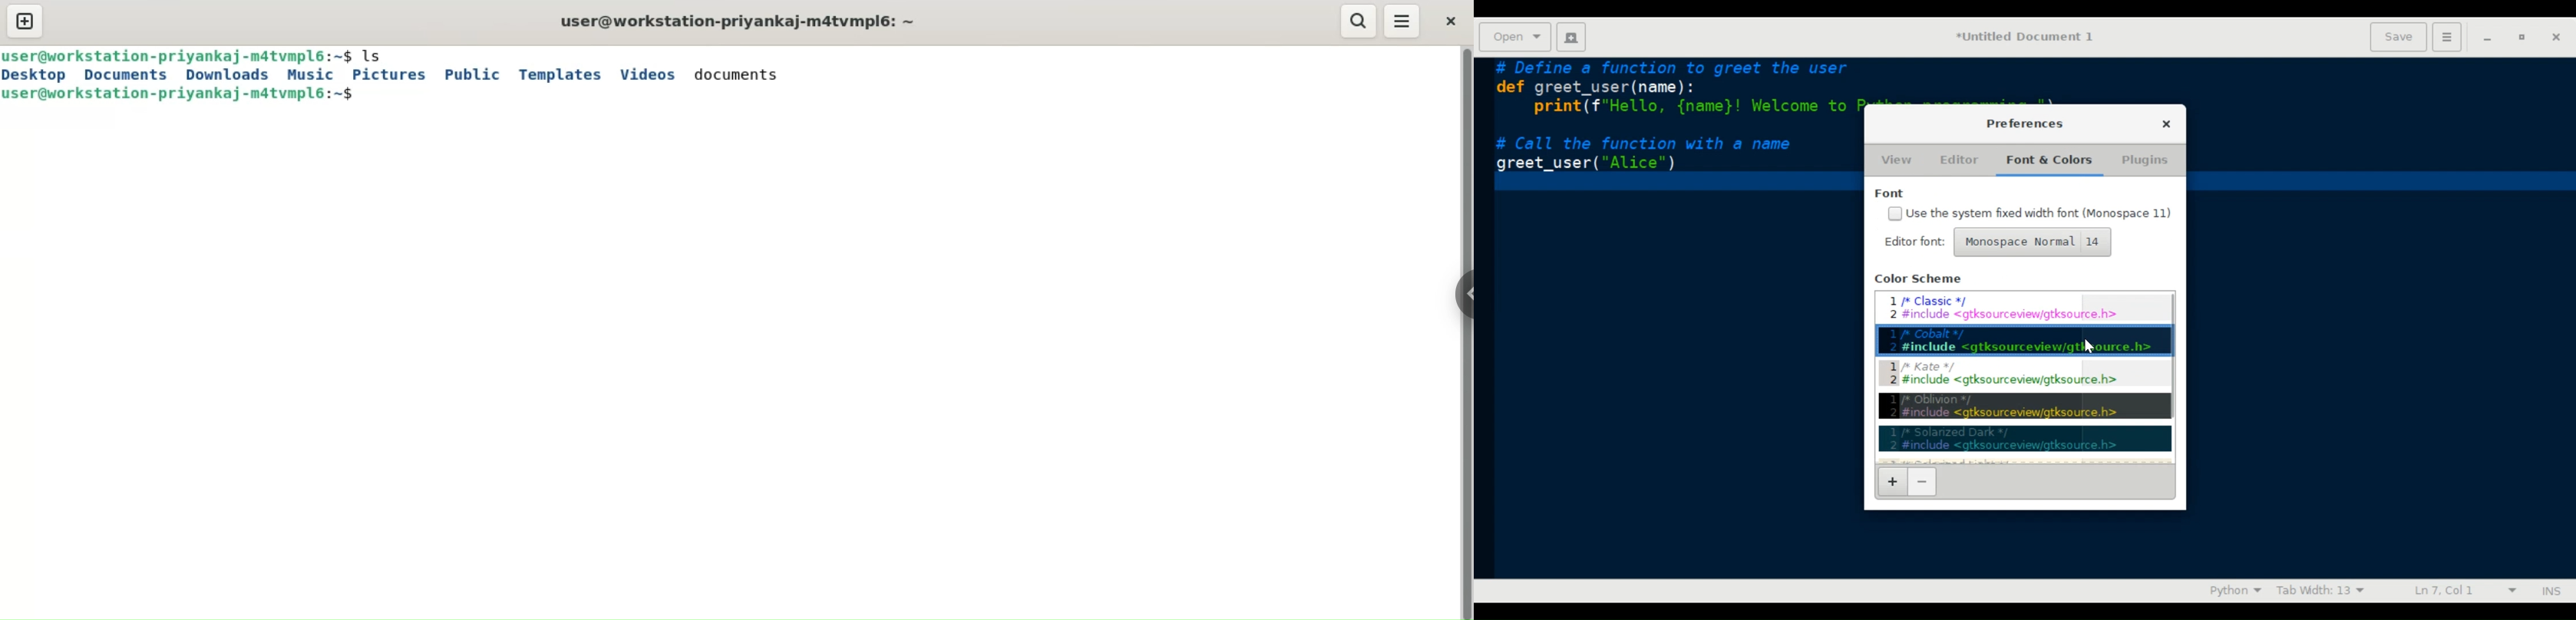 The height and width of the screenshot is (644, 2576). I want to click on videos, so click(651, 73).